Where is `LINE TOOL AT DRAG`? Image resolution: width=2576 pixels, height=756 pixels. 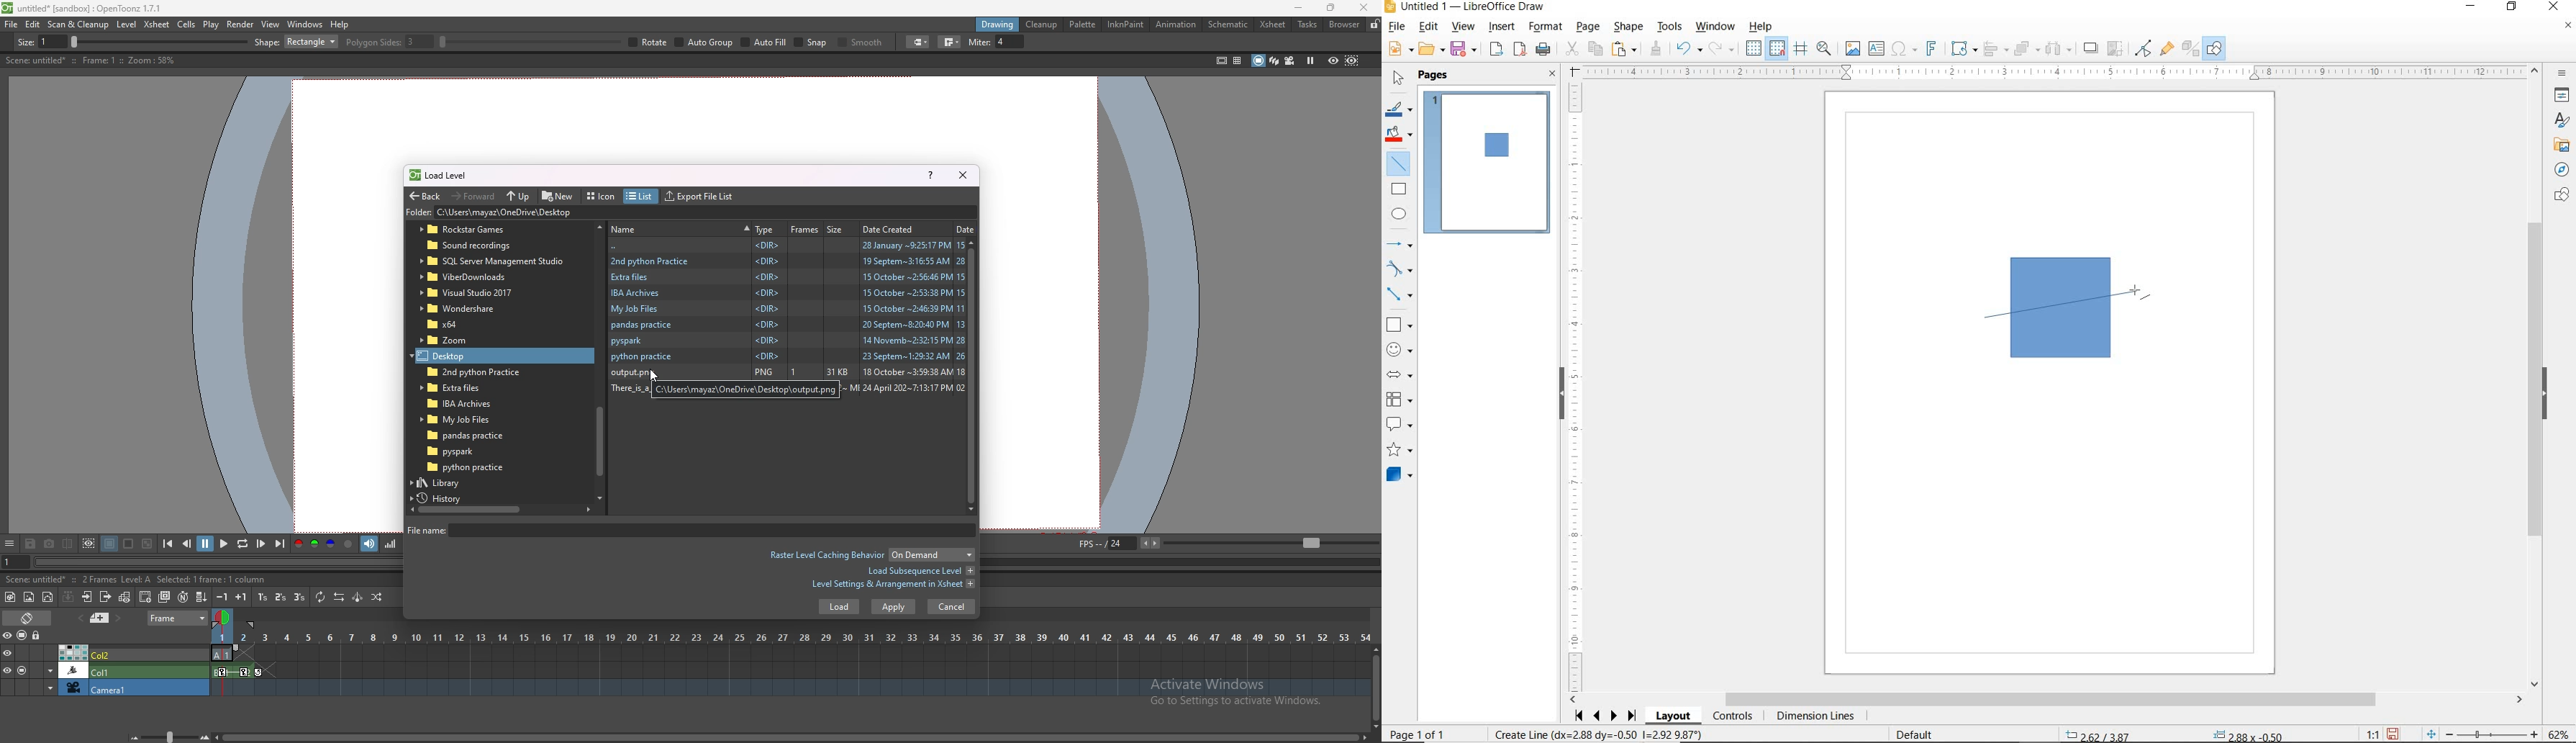
LINE TOOL AT DRAG is located at coordinates (2139, 290).